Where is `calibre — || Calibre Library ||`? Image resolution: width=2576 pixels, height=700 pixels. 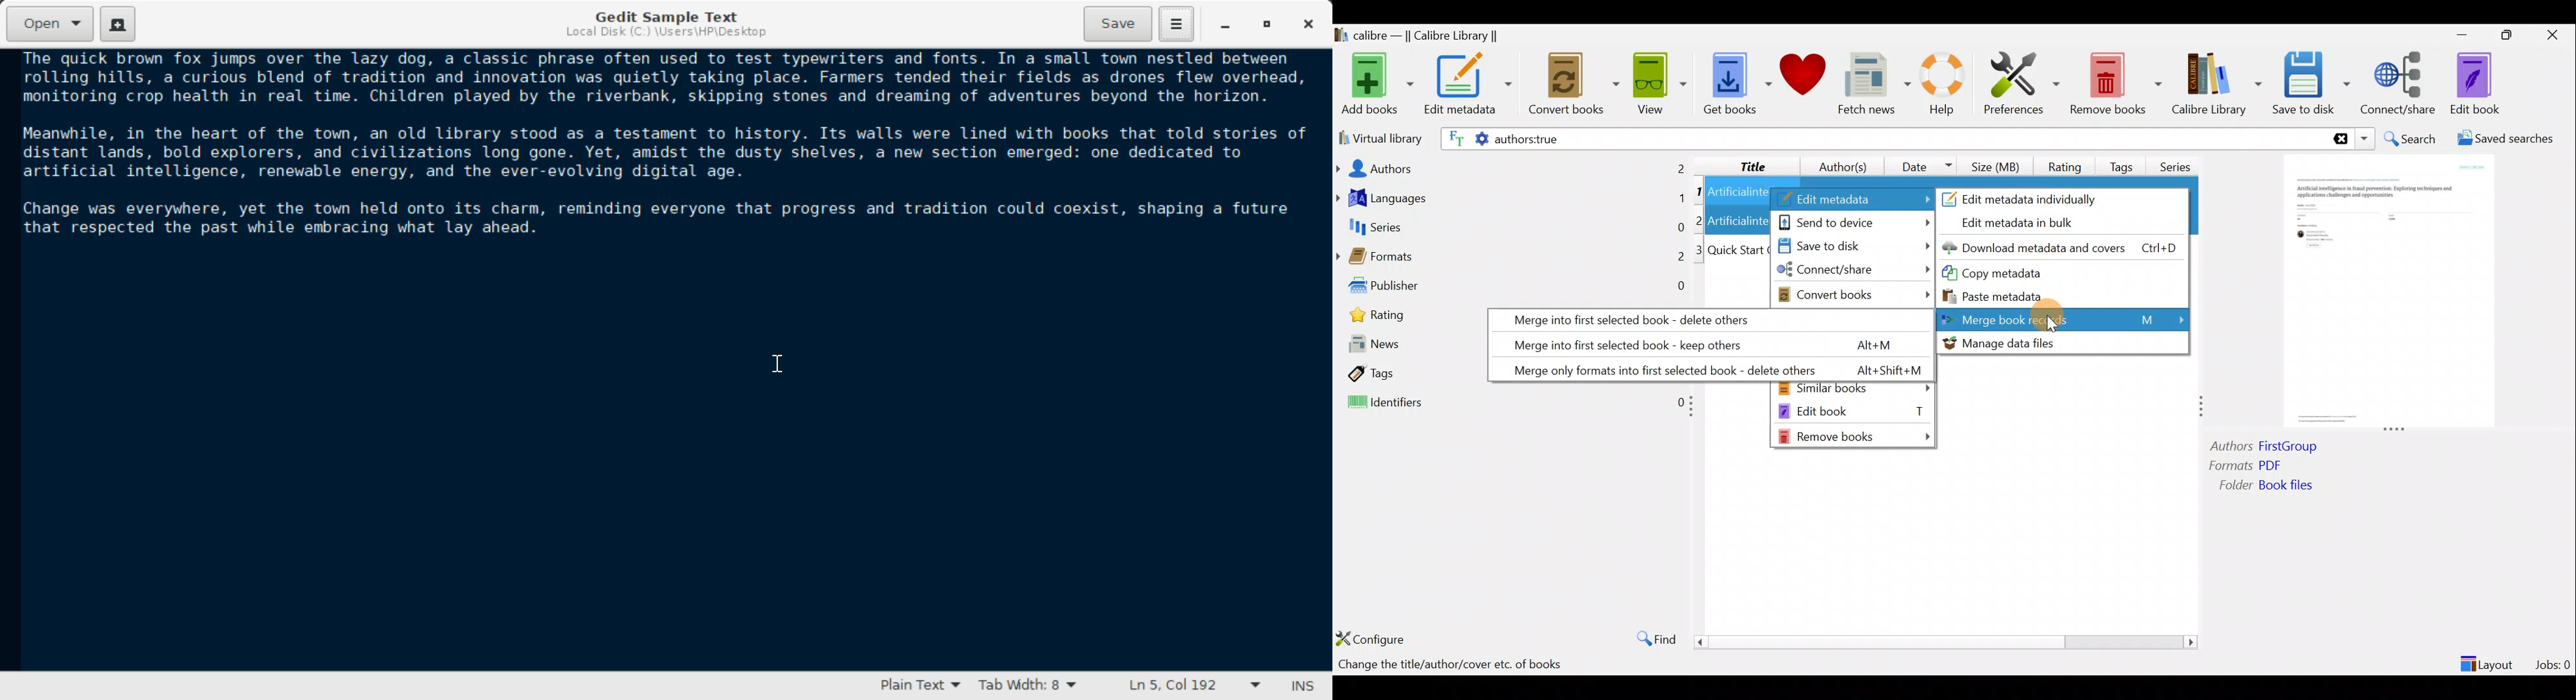 calibre — || Calibre Library || is located at coordinates (1419, 36).